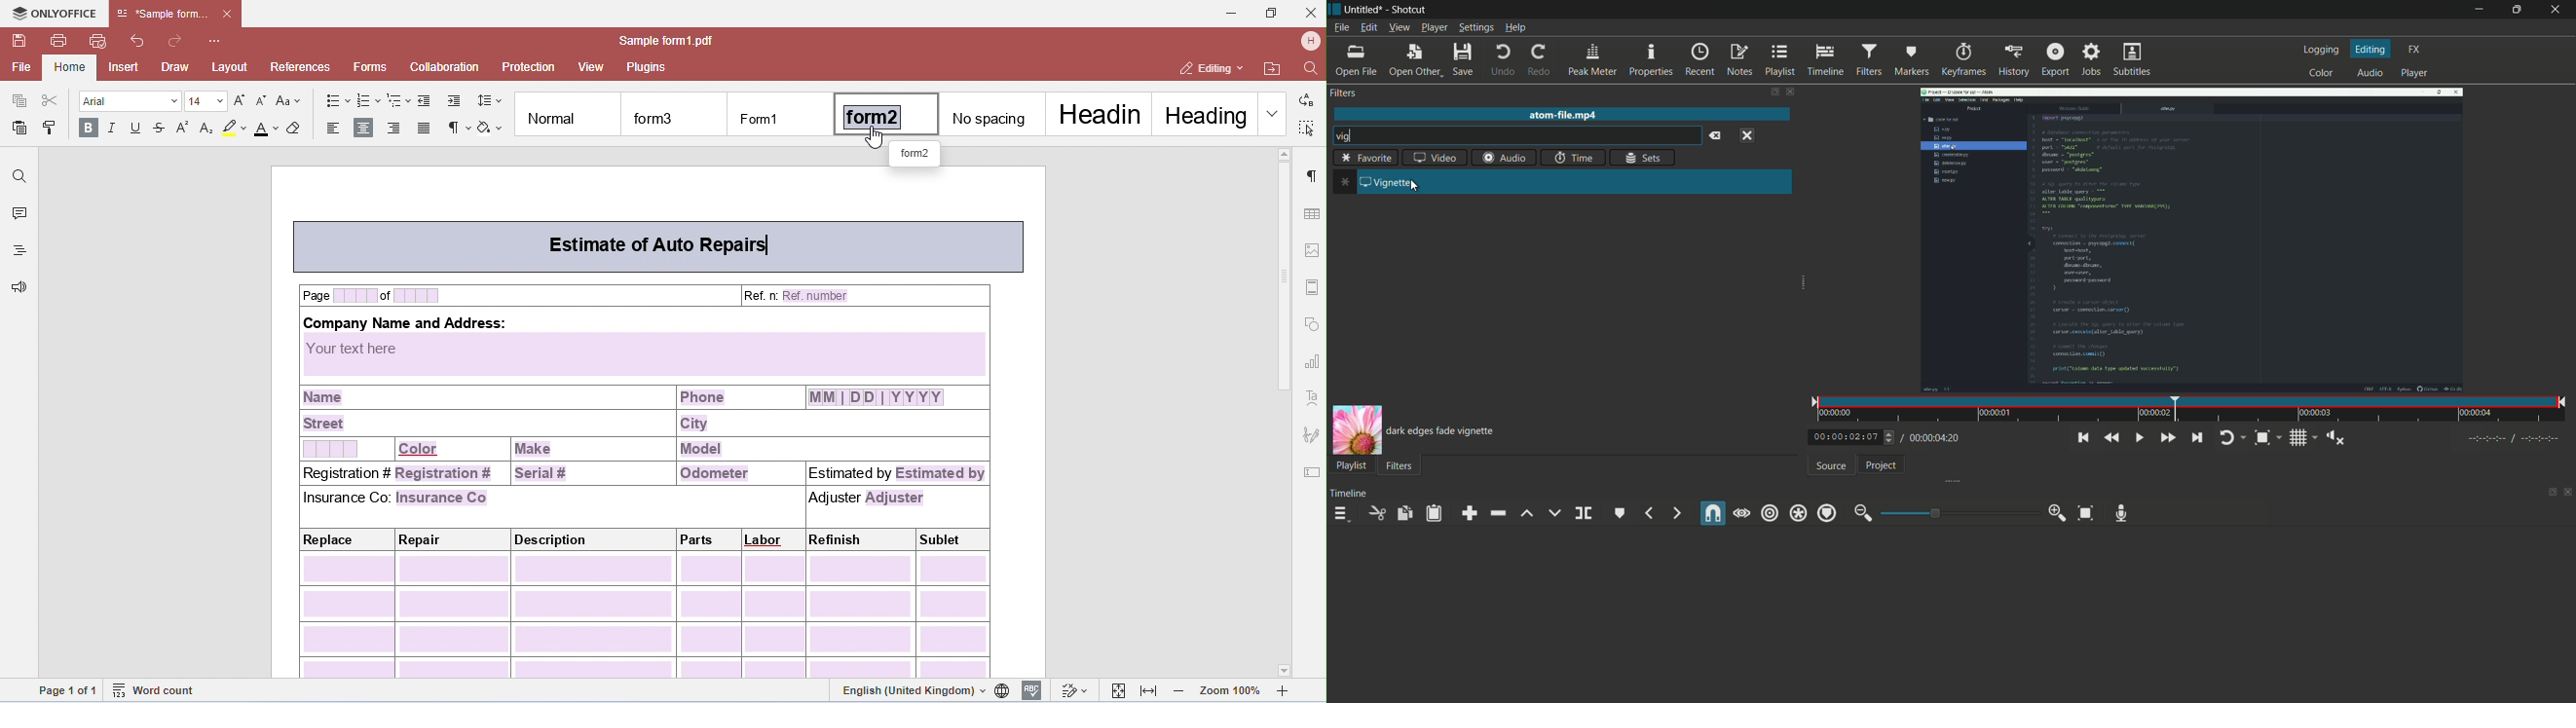 Image resolution: width=2576 pixels, height=728 pixels. I want to click on open other, so click(1414, 60).